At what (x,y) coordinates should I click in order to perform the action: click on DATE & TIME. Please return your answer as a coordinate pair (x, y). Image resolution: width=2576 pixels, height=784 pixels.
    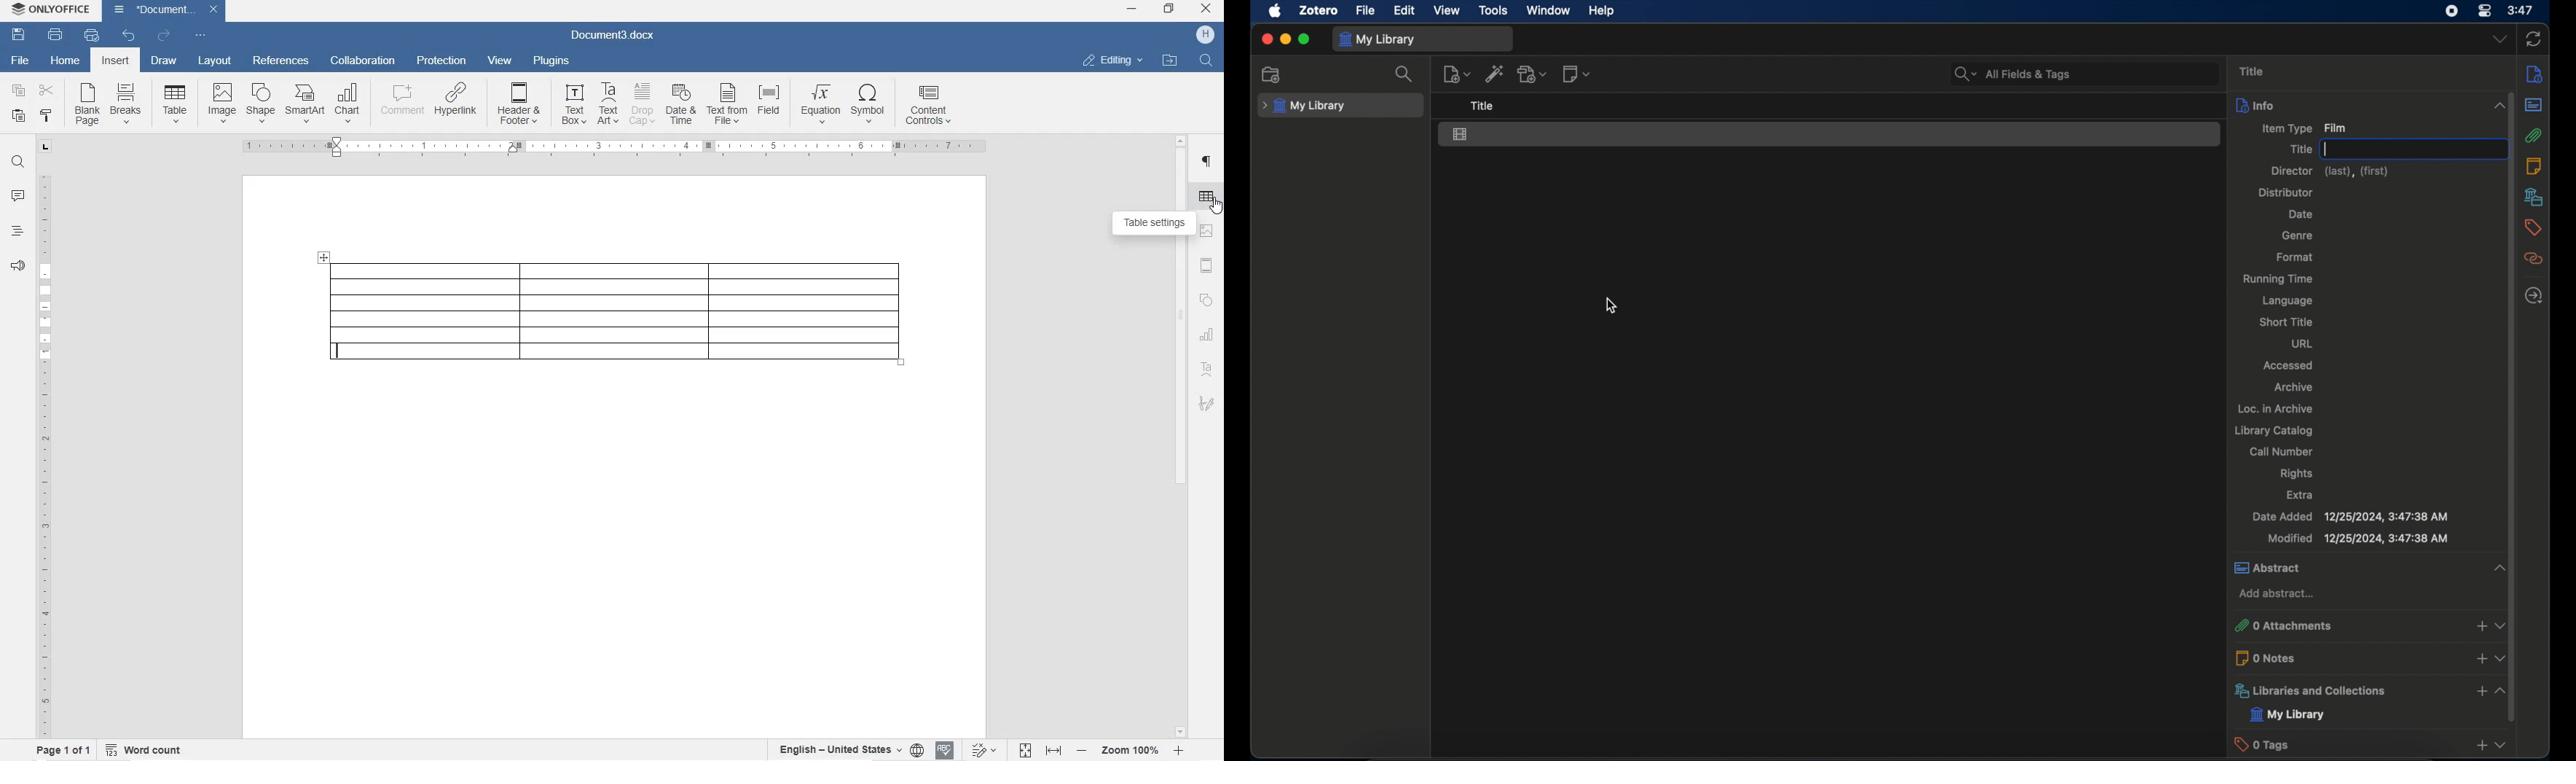
    Looking at the image, I should click on (682, 105).